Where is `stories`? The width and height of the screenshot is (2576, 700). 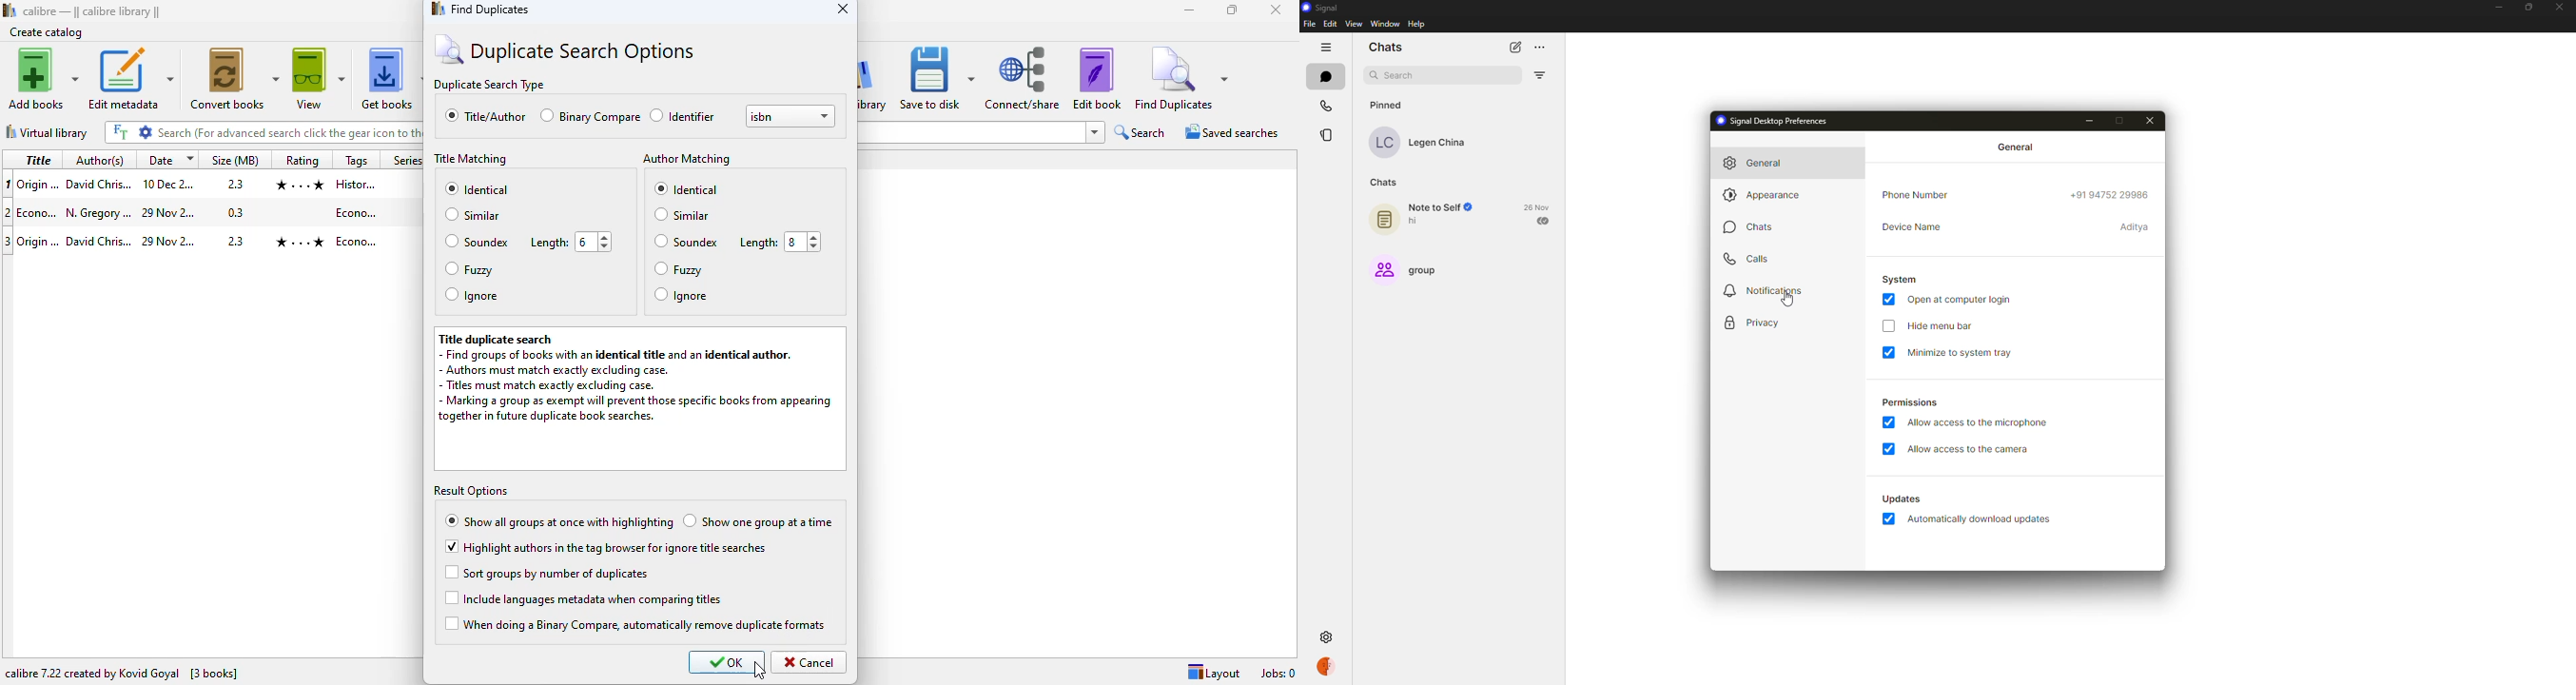
stories is located at coordinates (1327, 135).